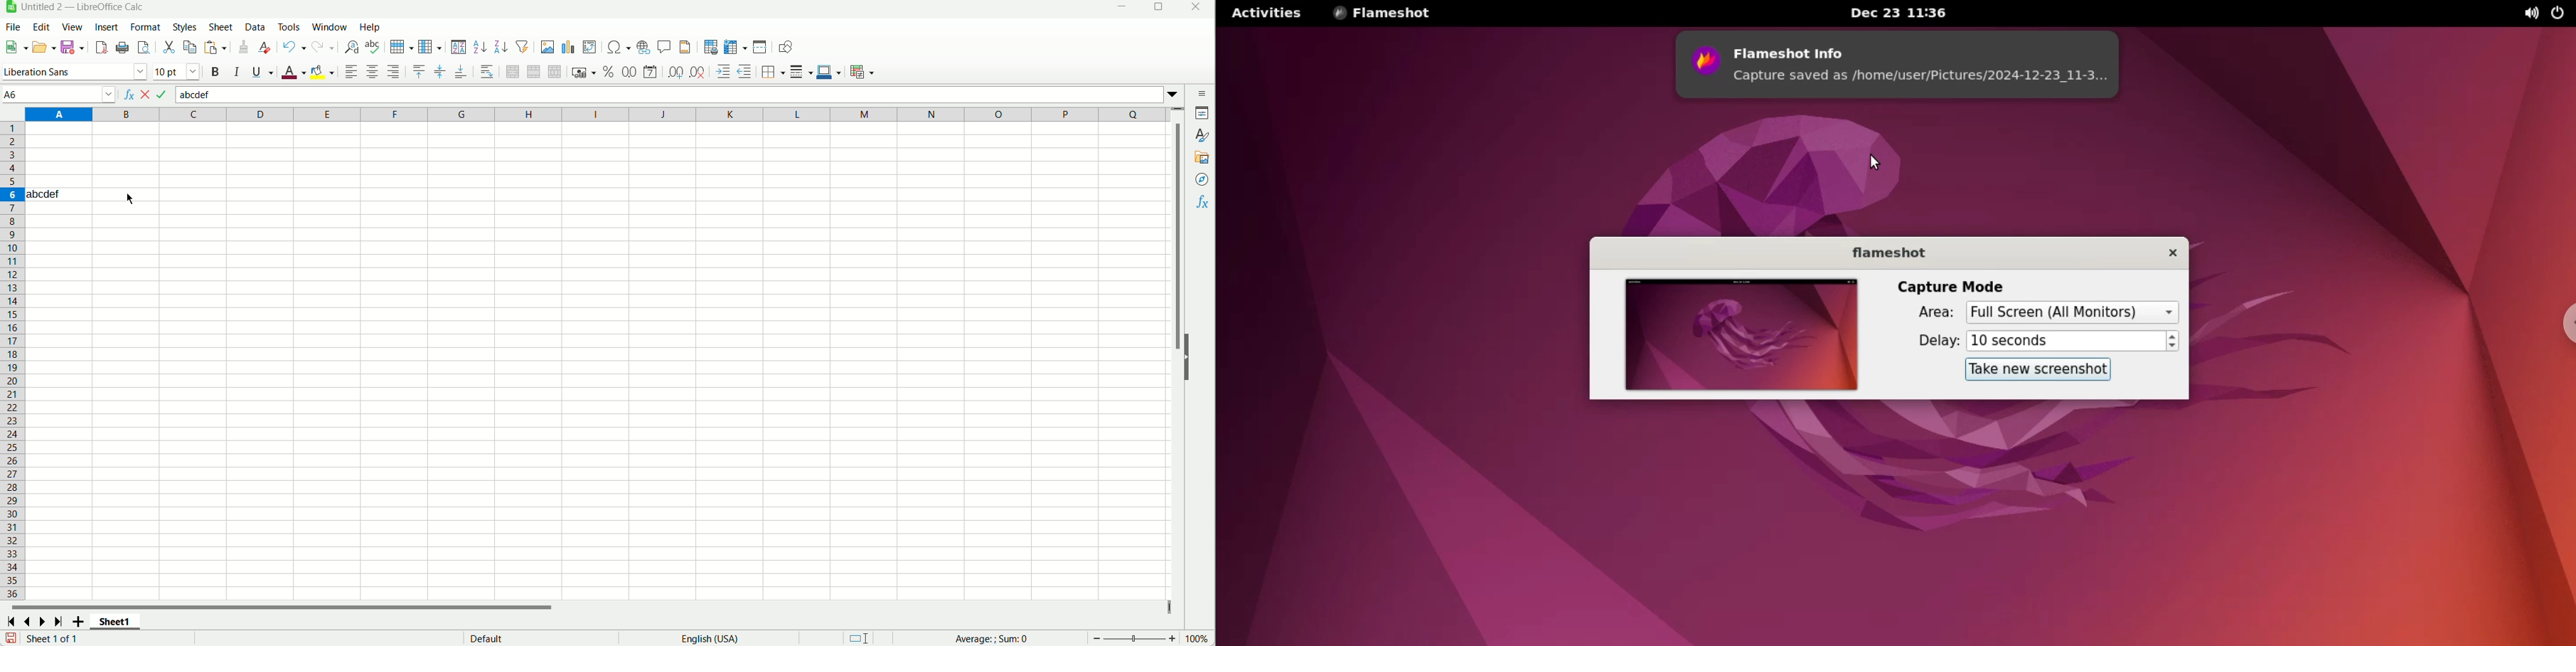 This screenshot has height=672, width=2576. What do you see at coordinates (123, 47) in the screenshot?
I see `print` at bounding box center [123, 47].